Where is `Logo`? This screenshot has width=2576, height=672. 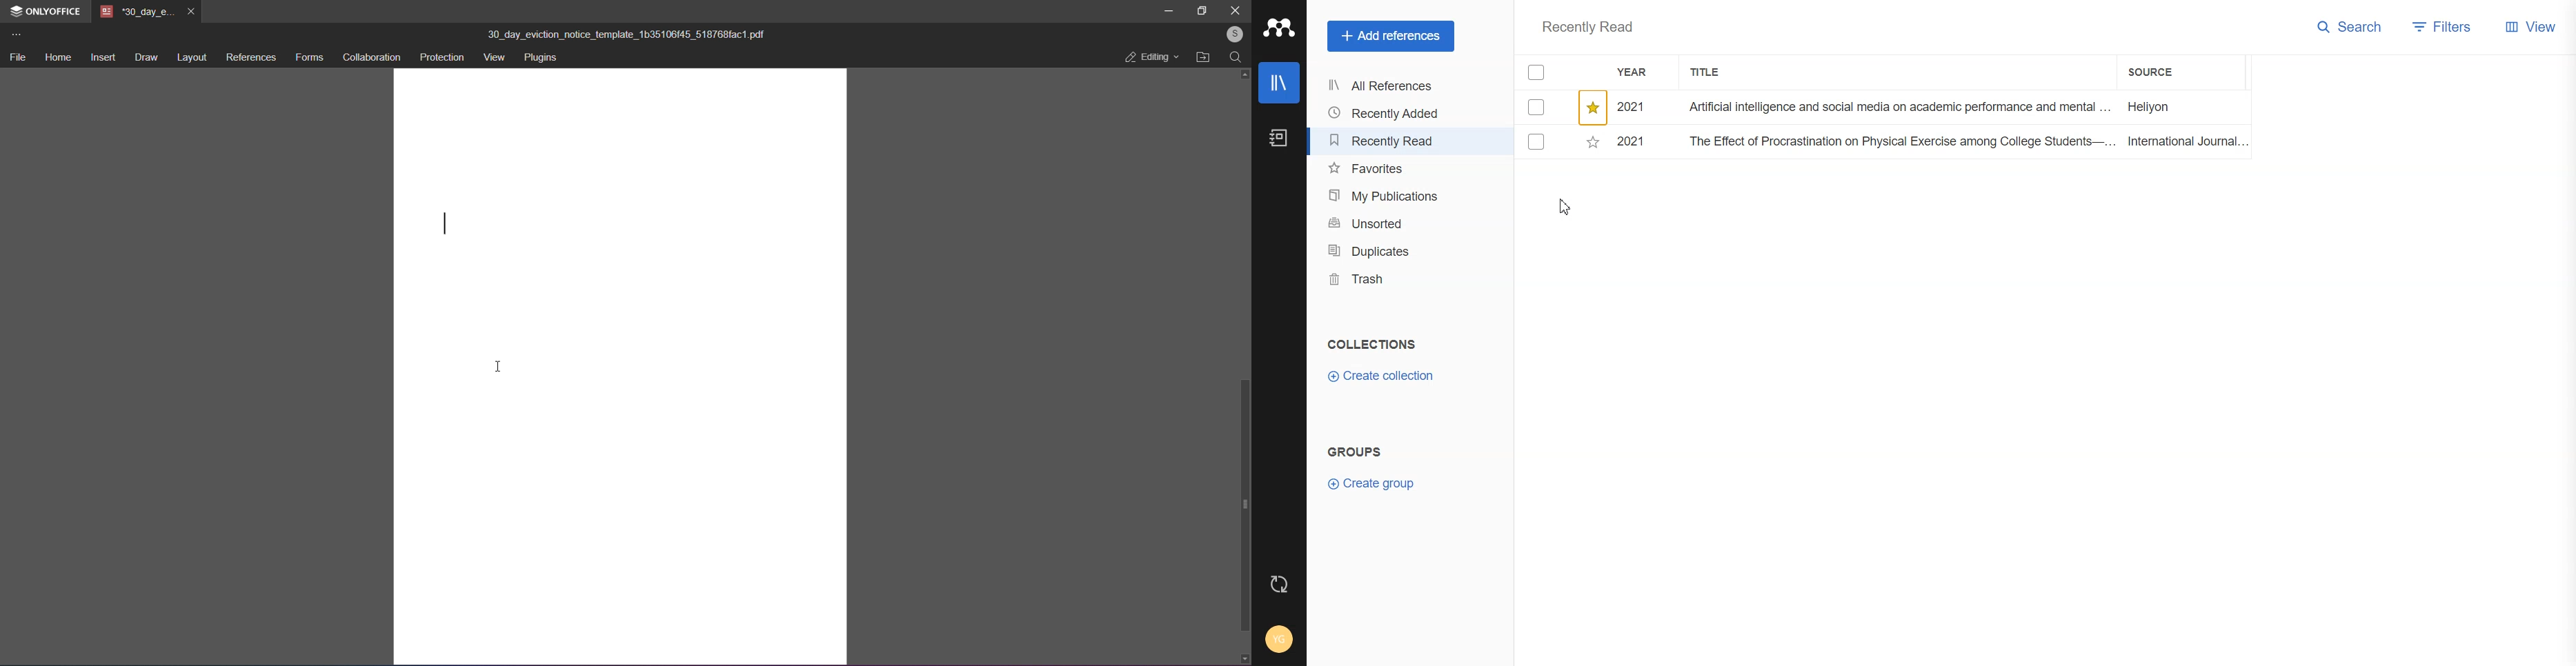
Logo is located at coordinates (1278, 28).